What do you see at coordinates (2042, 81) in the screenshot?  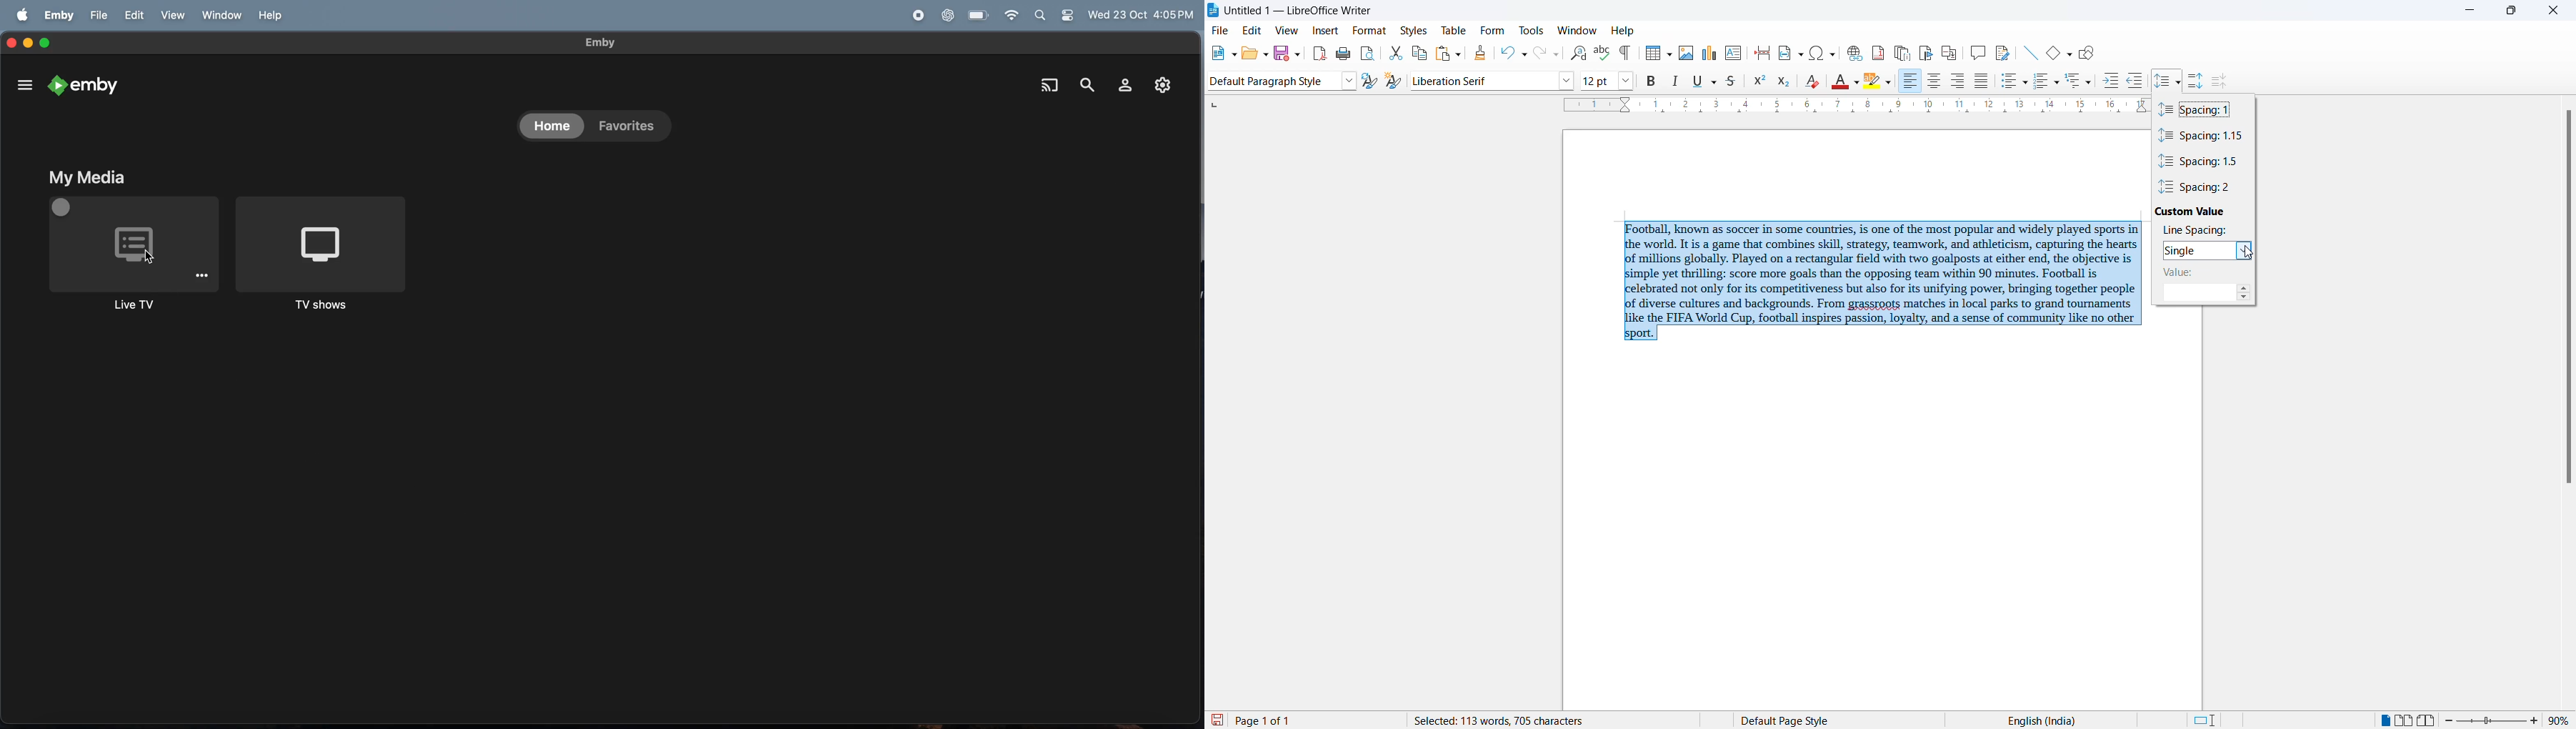 I see `toggle ordered list` at bounding box center [2042, 81].